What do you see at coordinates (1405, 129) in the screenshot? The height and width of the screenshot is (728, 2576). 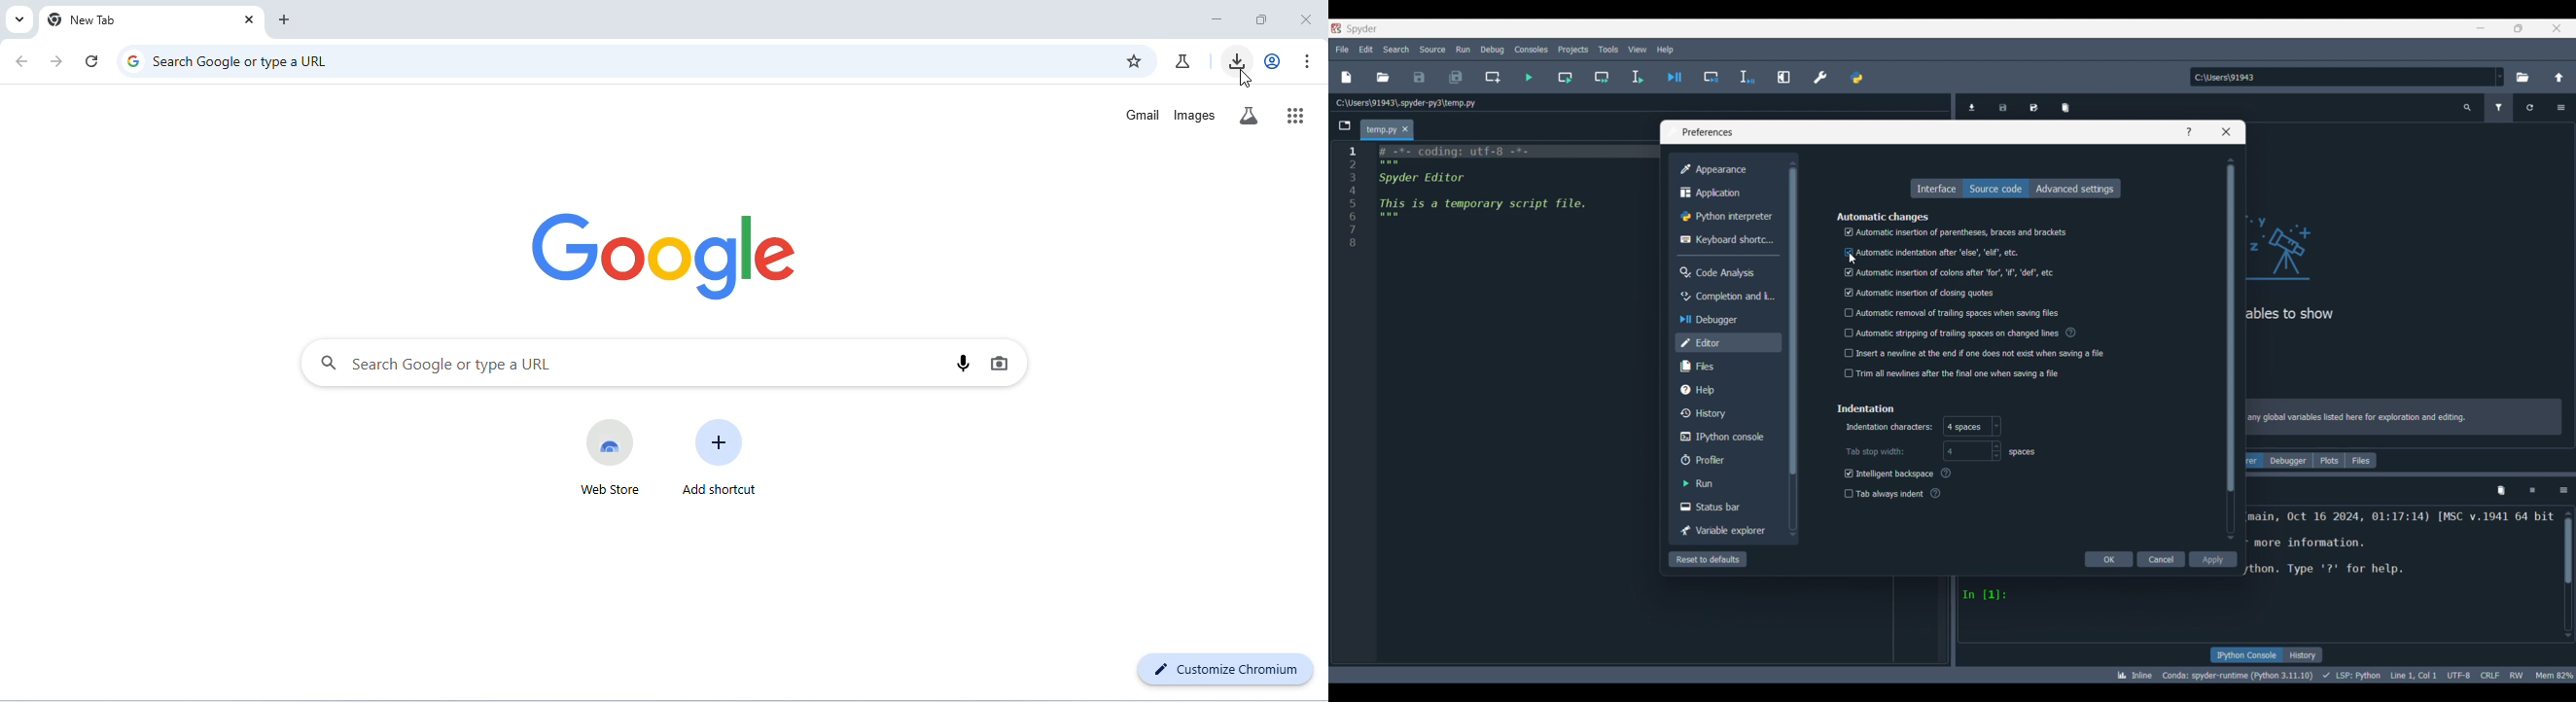 I see `Close` at bounding box center [1405, 129].